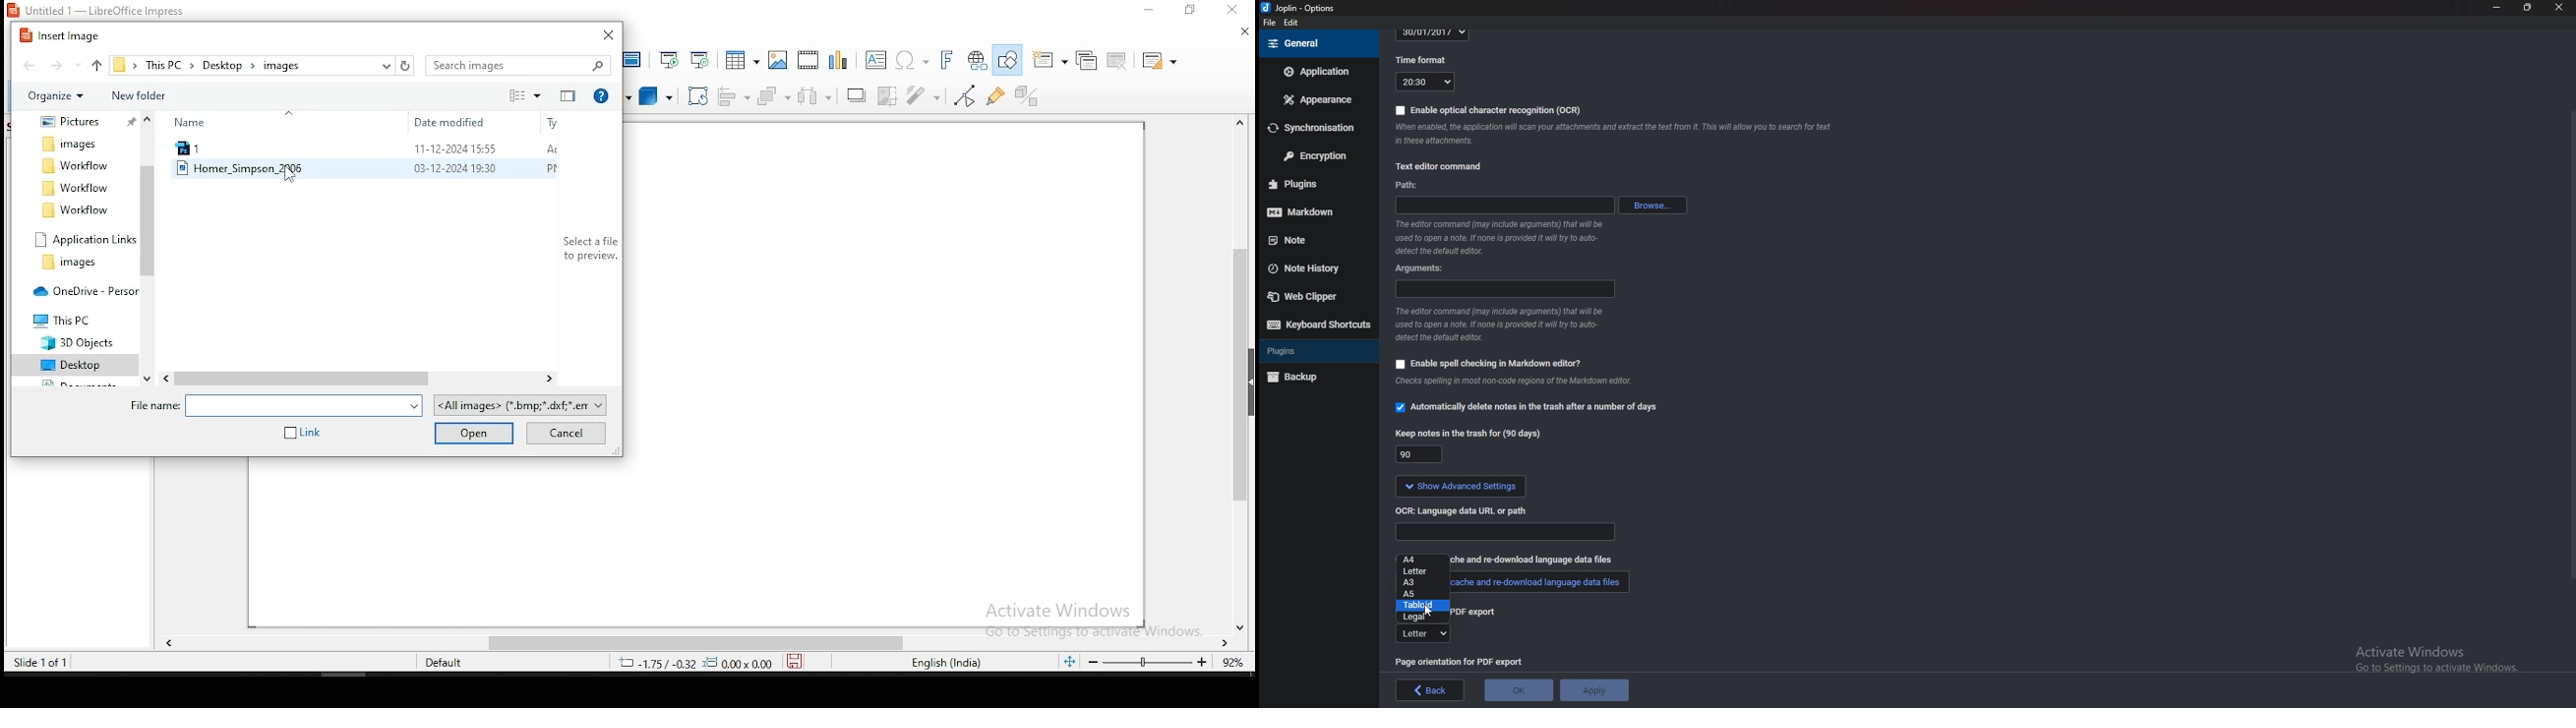 The width and height of the screenshot is (2576, 728). I want to click on Legal, so click(1422, 616).